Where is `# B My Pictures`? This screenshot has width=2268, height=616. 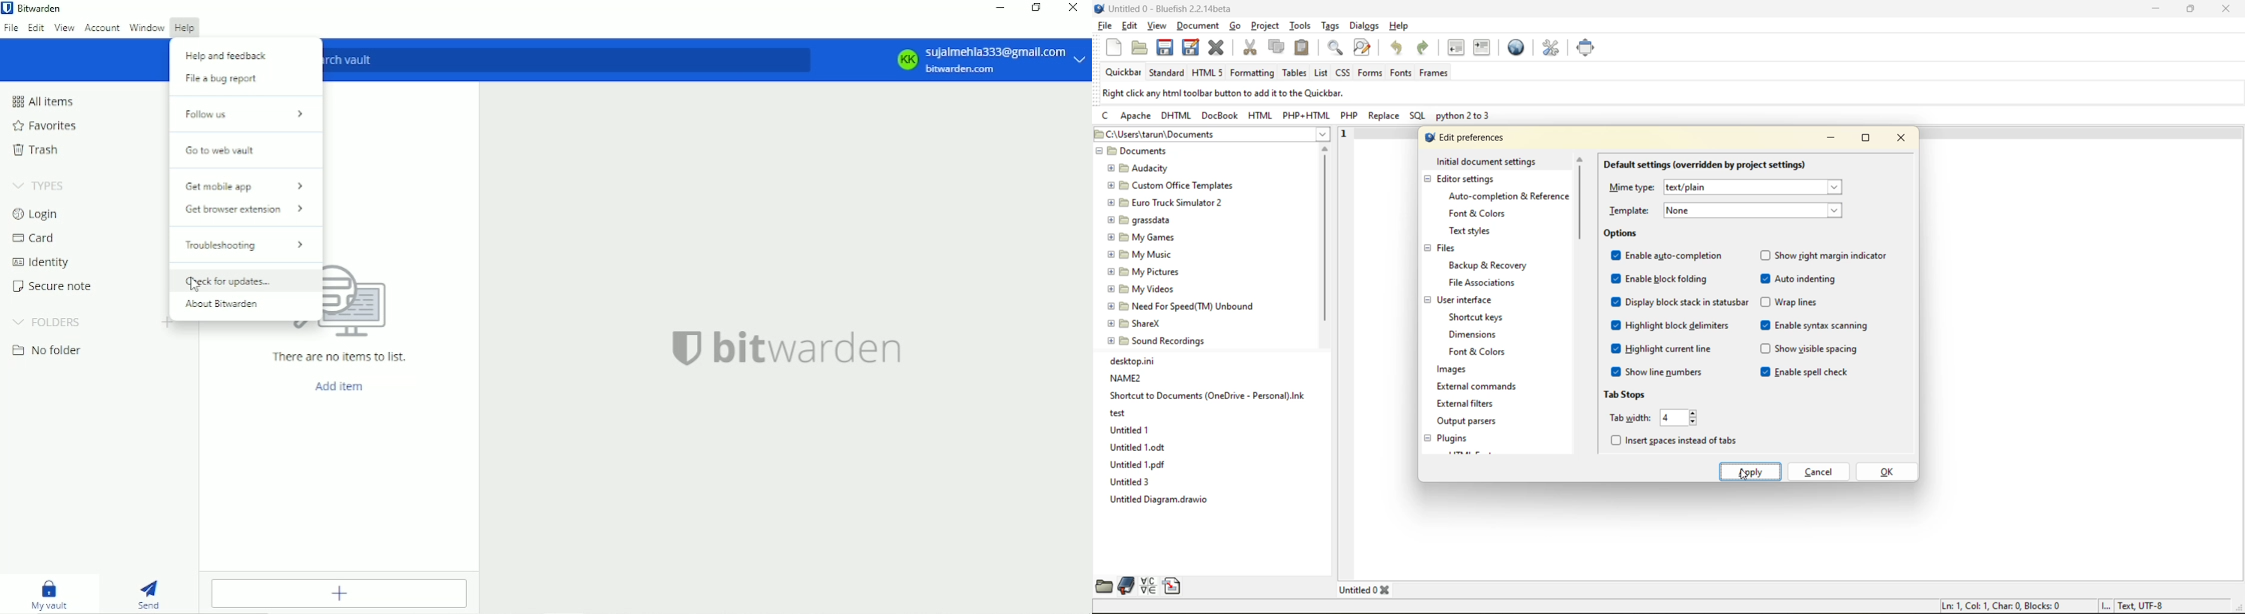
# B My Pictures is located at coordinates (1144, 271).